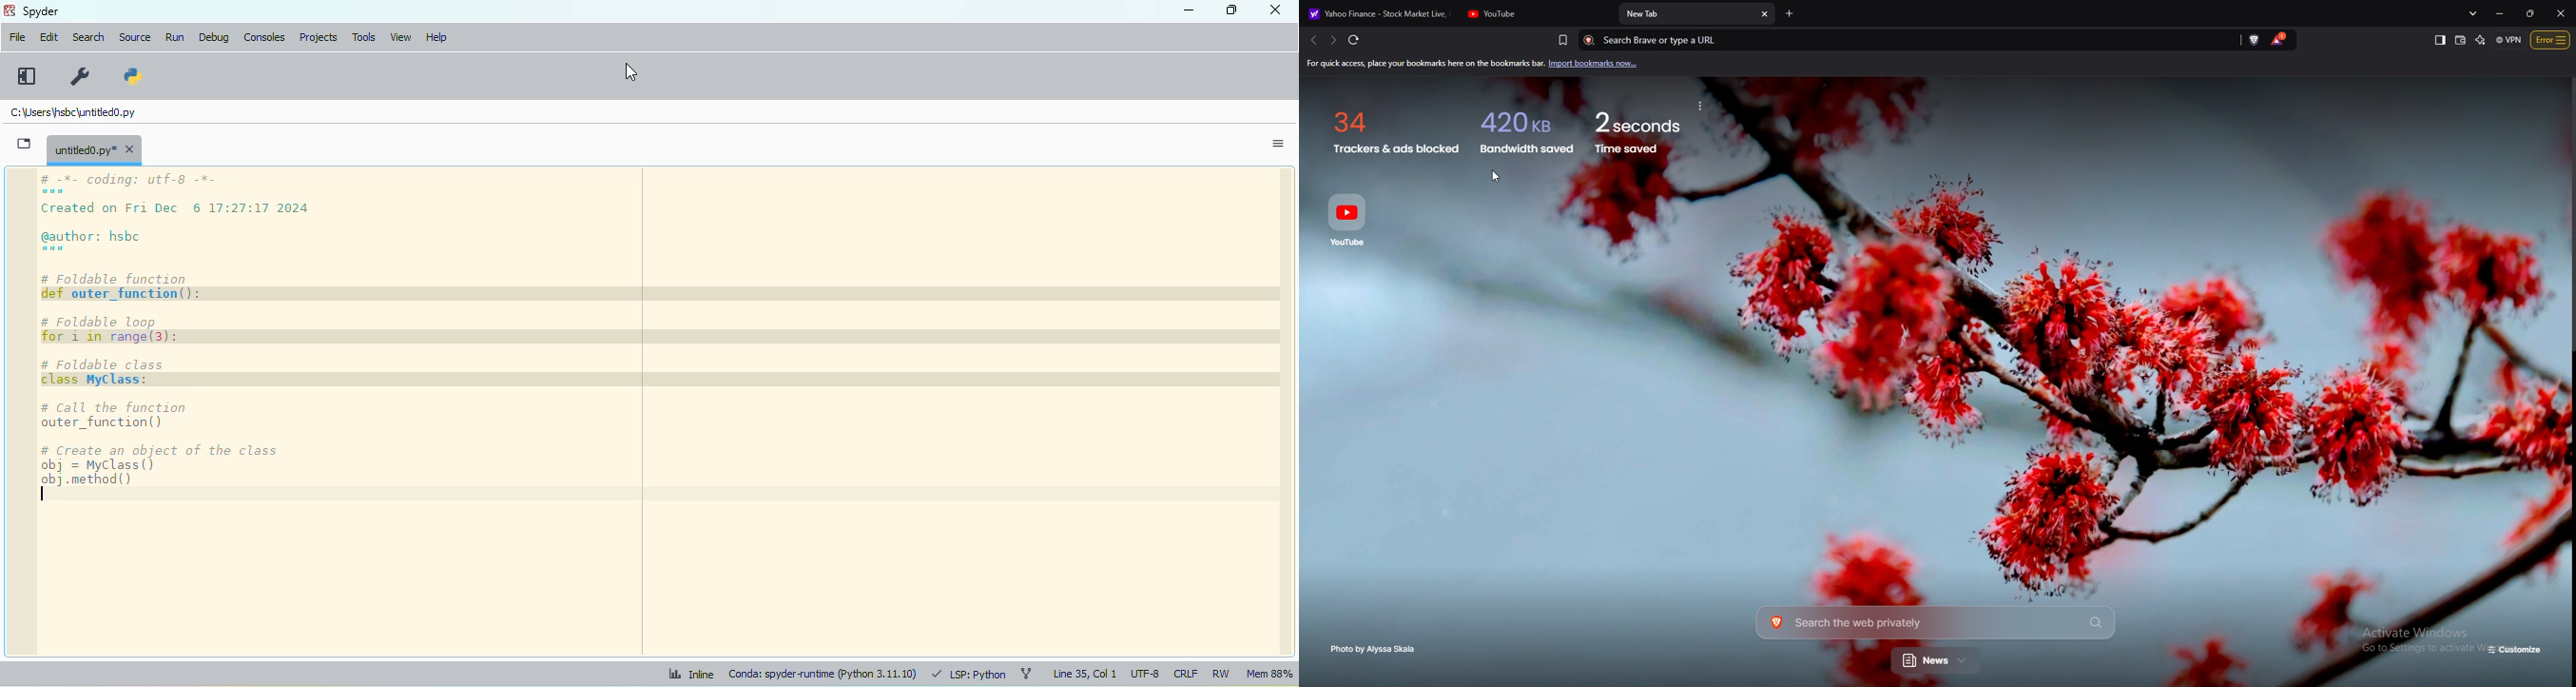 Image resolution: width=2576 pixels, height=700 pixels. Describe the element at coordinates (969, 674) in the screenshot. I see `LSP: python` at that location.